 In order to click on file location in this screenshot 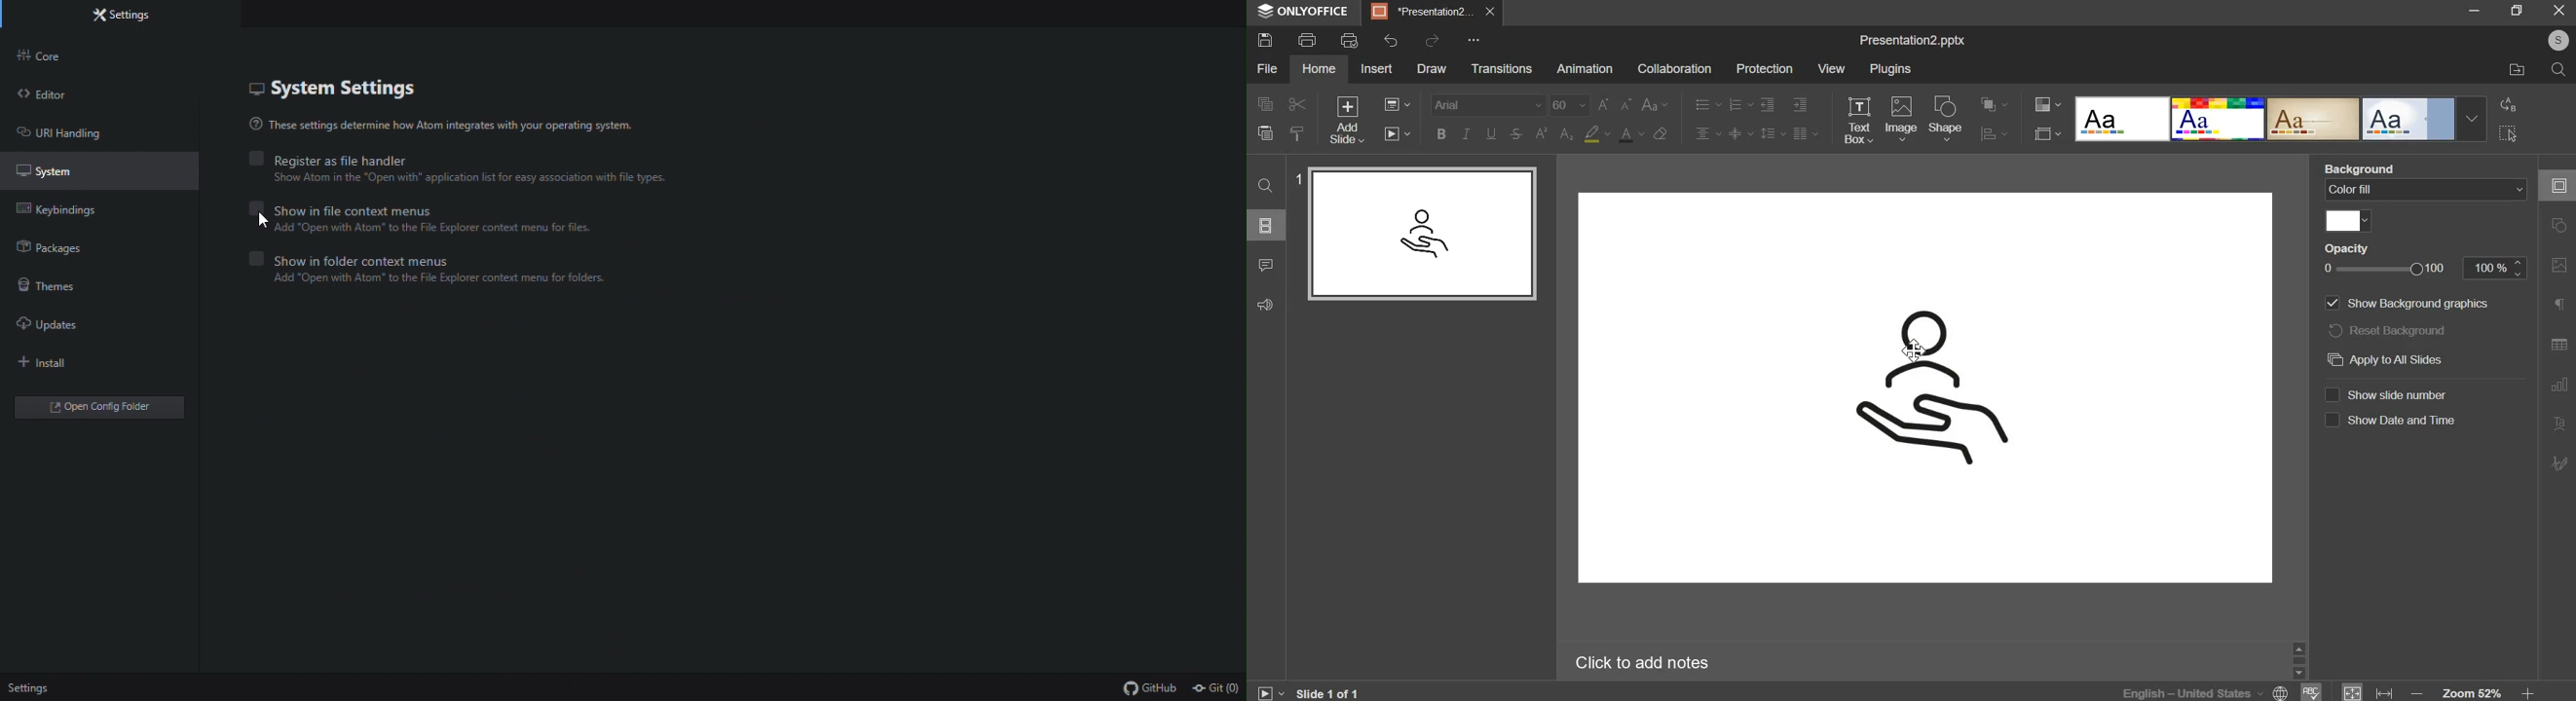, I will do `click(2516, 71)`.